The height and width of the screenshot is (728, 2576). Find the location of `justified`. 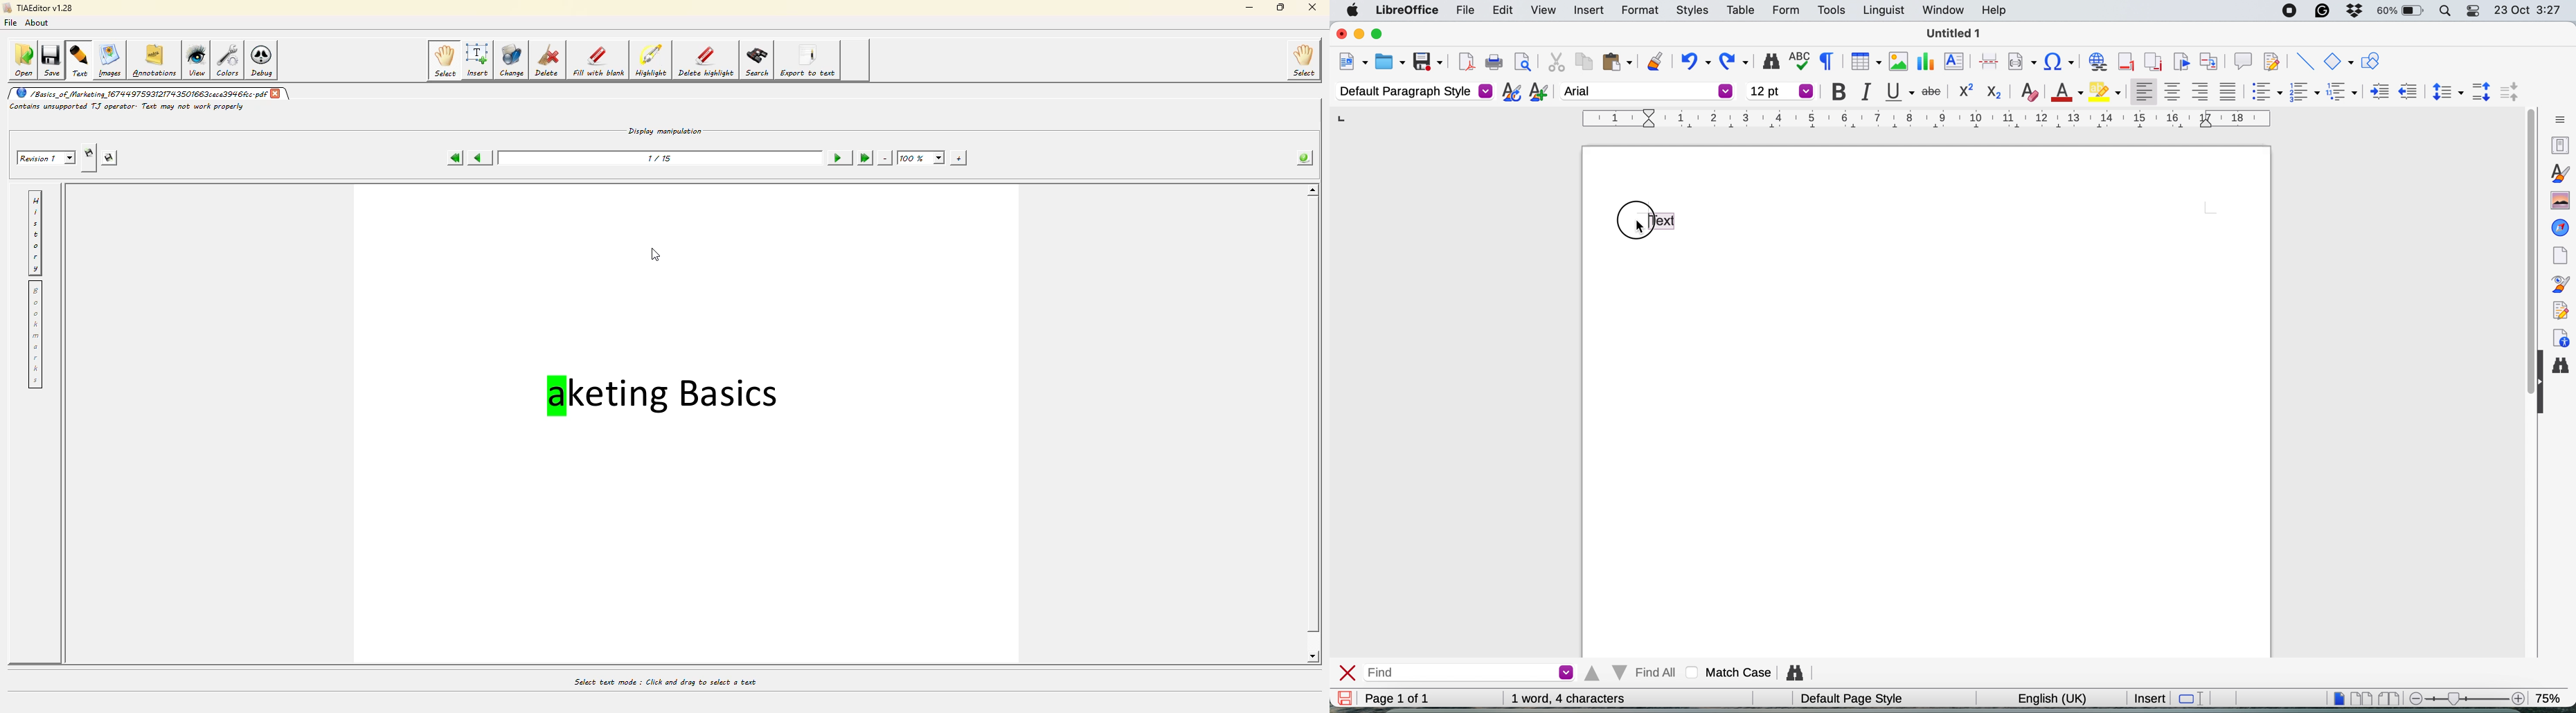

justified is located at coordinates (2229, 91).